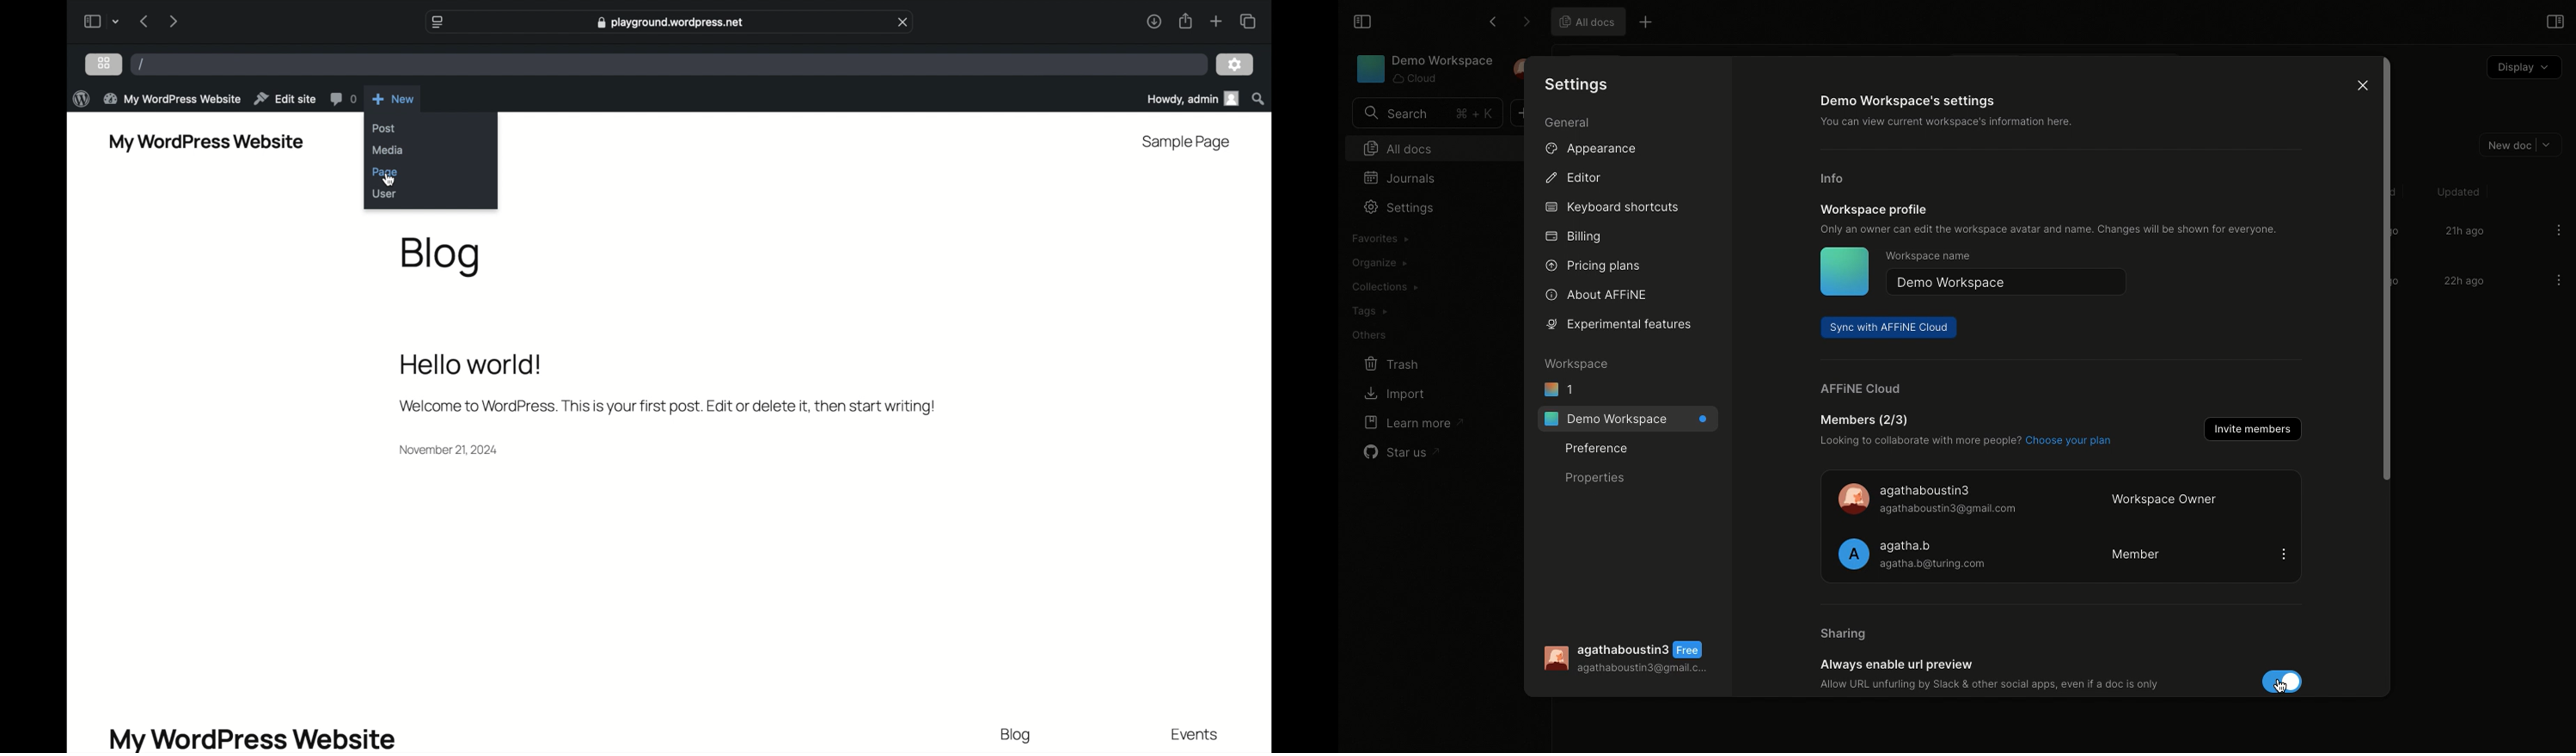 Image resolution: width=2576 pixels, height=756 pixels. What do you see at coordinates (1613, 209) in the screenshot?
I see `Keyboard shortcuts` at bounding box center [1613, 209].